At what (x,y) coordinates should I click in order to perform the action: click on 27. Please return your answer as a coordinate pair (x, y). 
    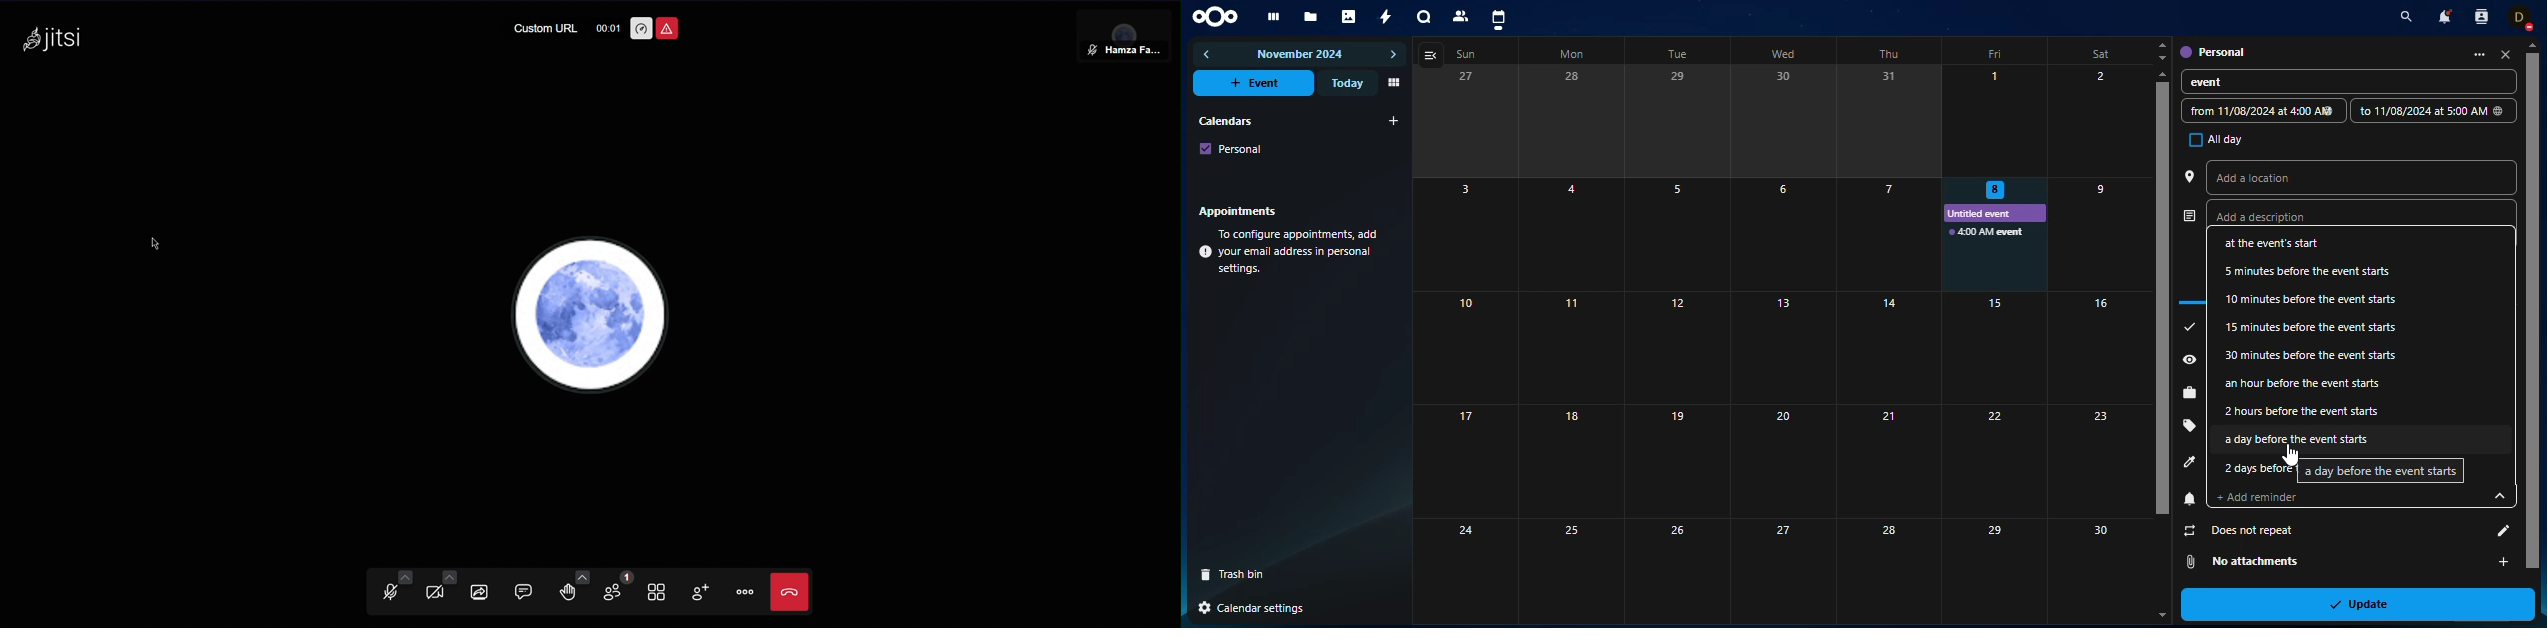
    Looking at the image, I should click on (1463, 123).